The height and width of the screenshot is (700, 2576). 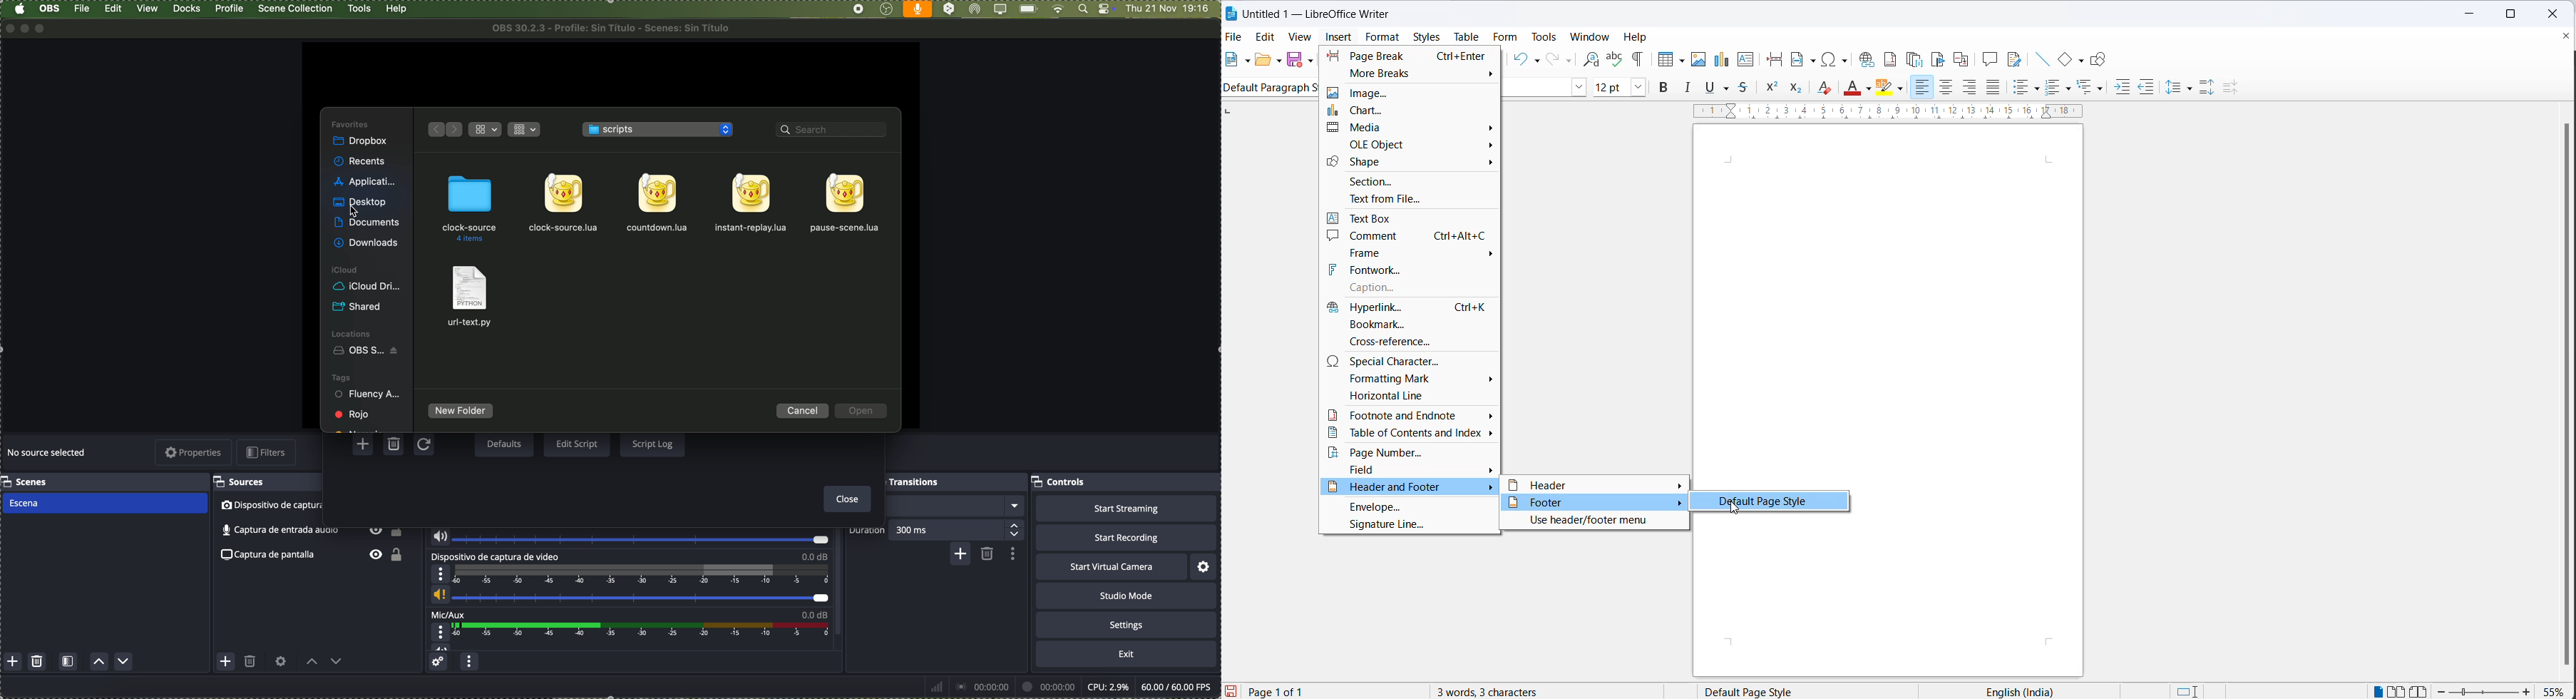 What do you see at coordinates (1596, 522) in the screenshot?
I see `use header/footer menu` at bounding box center [1596, 522].